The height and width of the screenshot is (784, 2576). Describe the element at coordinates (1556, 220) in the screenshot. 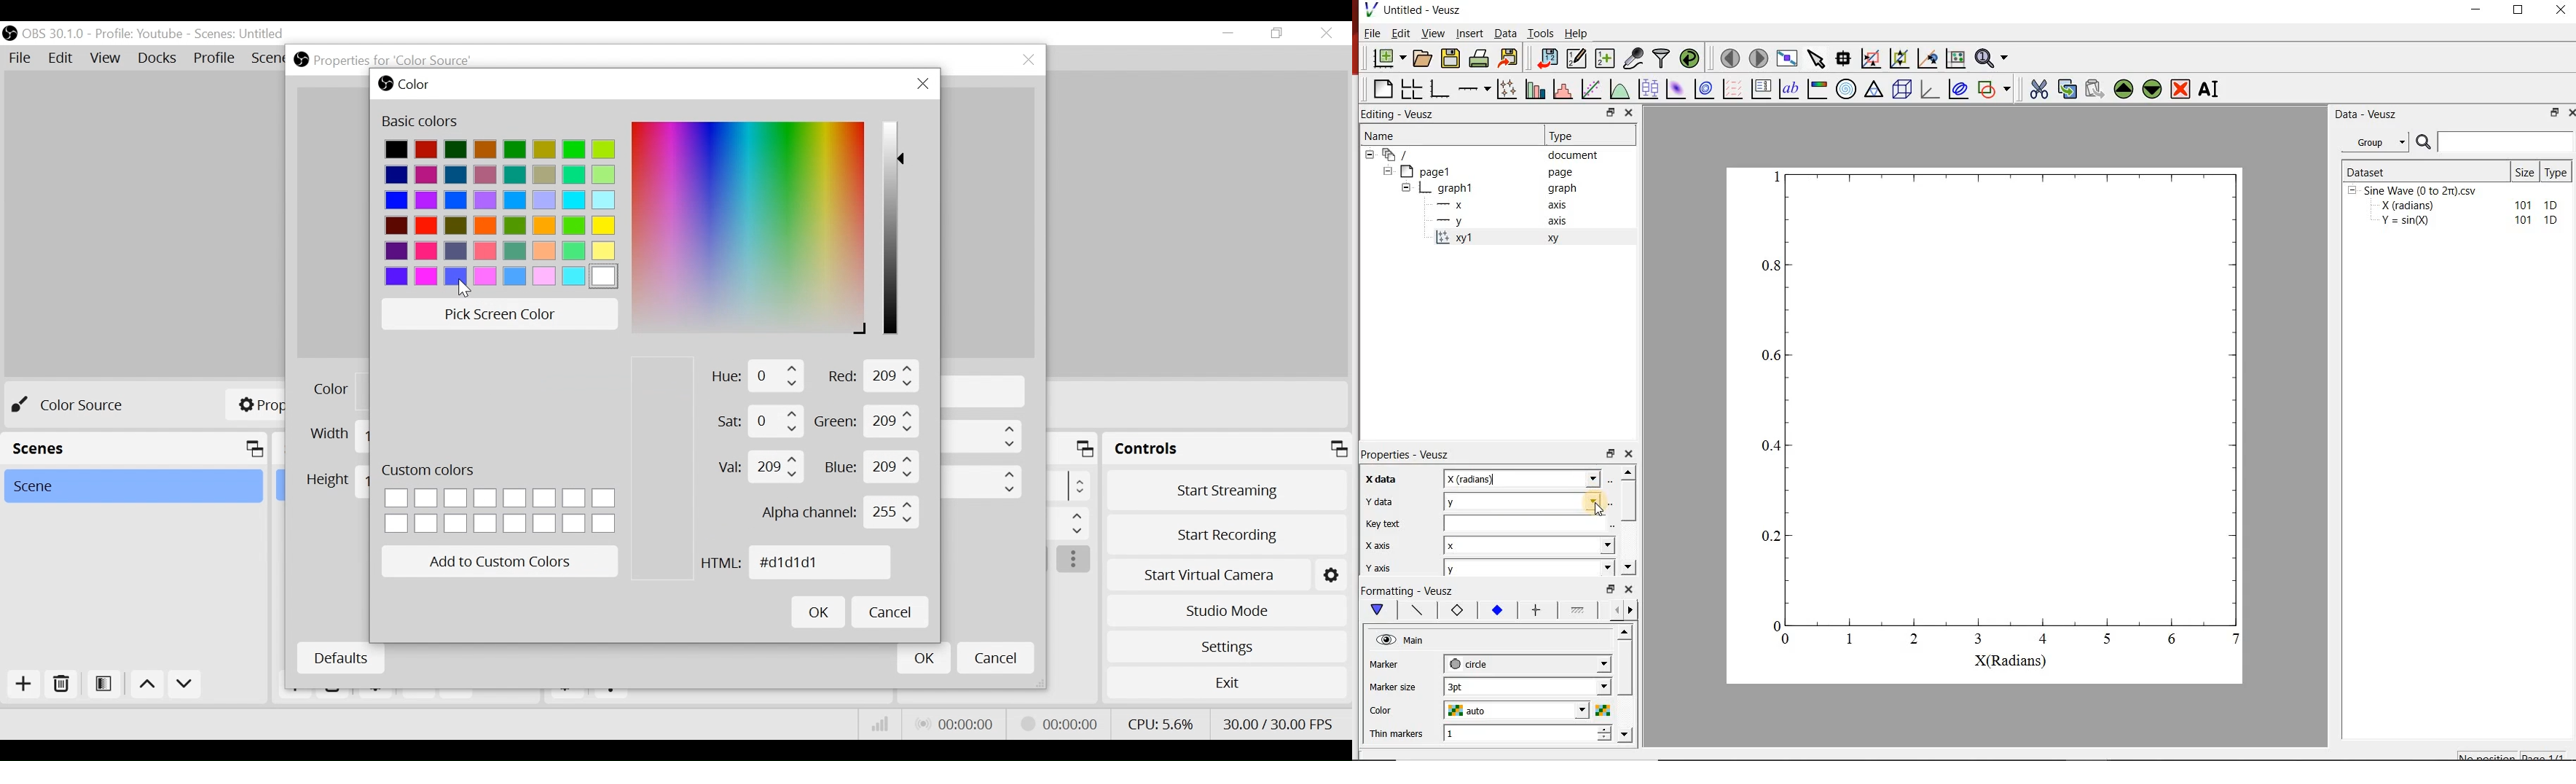

I see `axis` at that location.